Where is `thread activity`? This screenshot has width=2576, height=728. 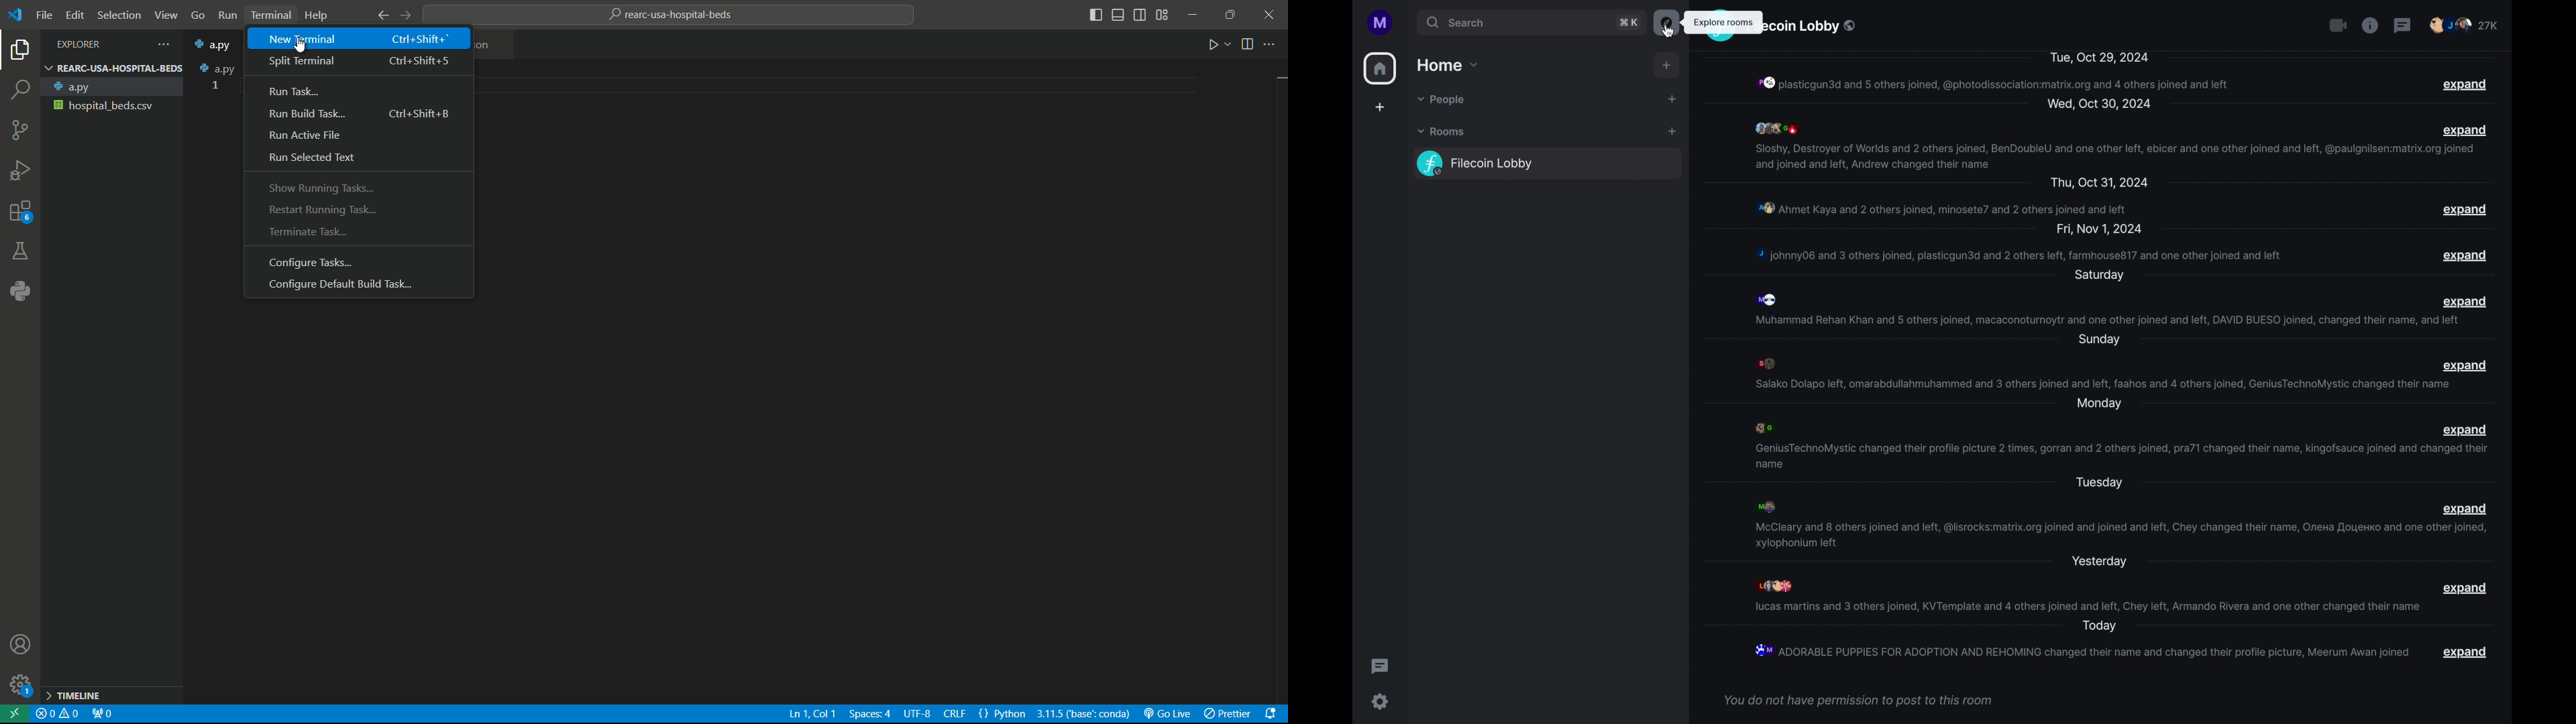
thread activity is located at coordinates (1380, 666).